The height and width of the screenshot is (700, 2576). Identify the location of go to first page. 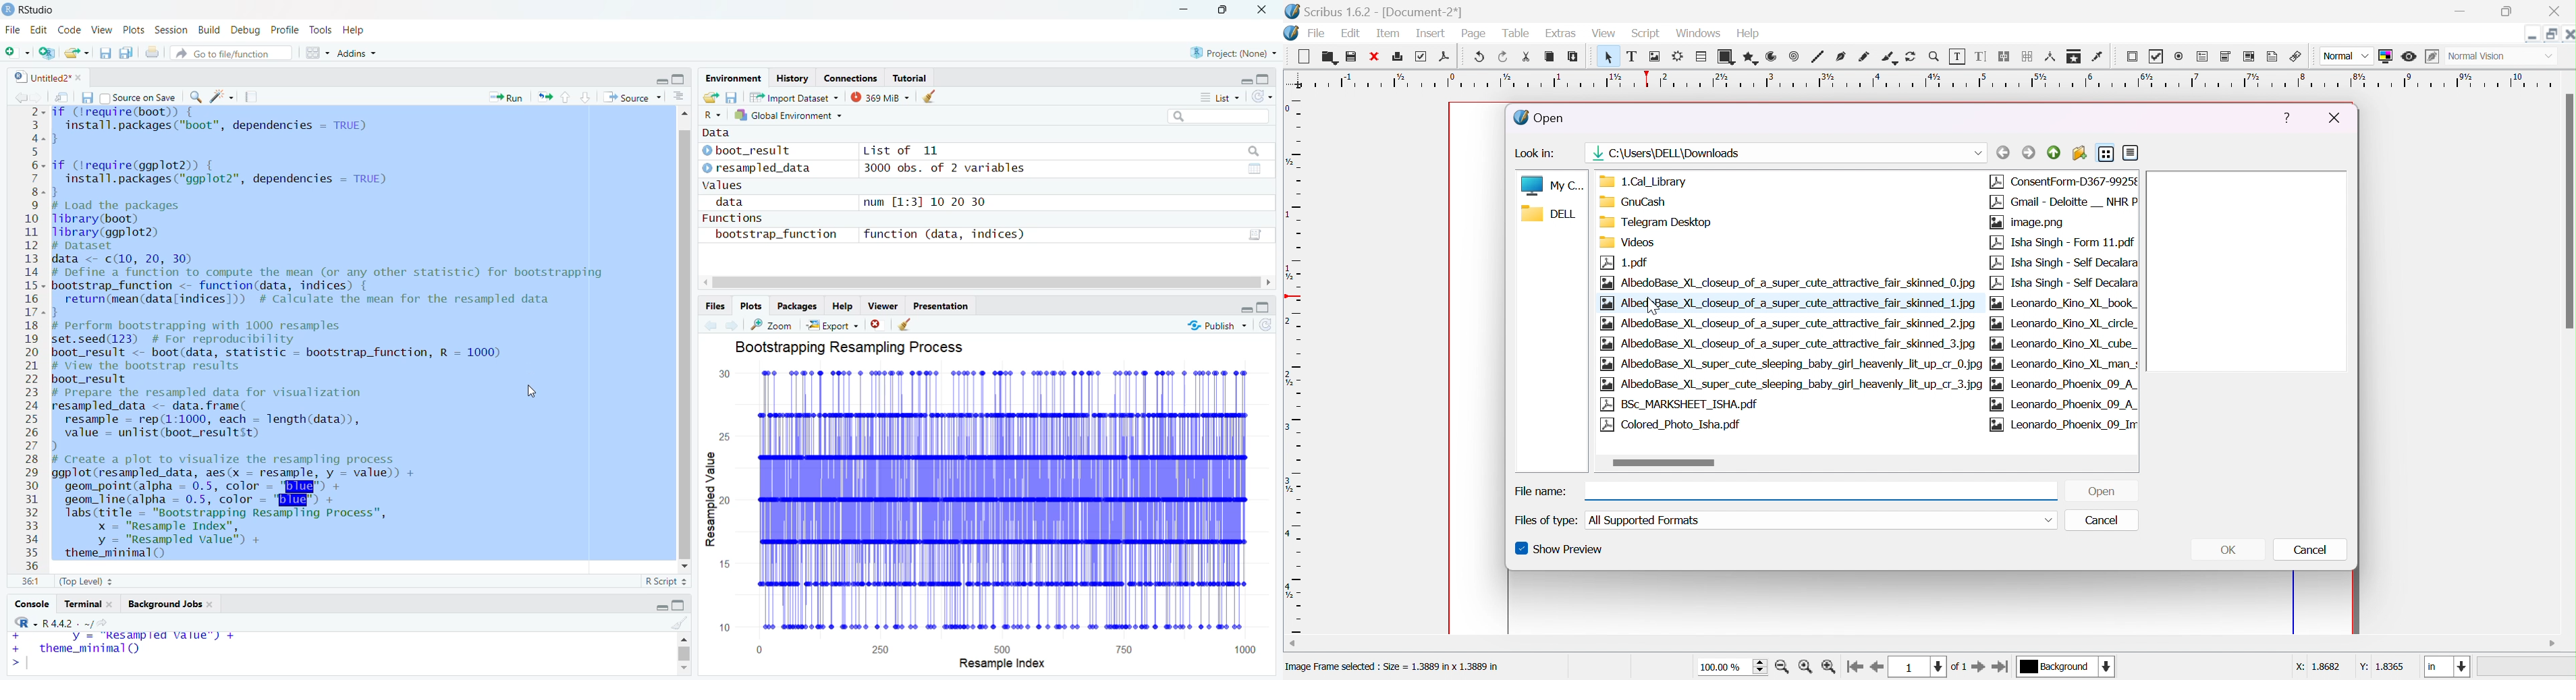
(1856, 667).